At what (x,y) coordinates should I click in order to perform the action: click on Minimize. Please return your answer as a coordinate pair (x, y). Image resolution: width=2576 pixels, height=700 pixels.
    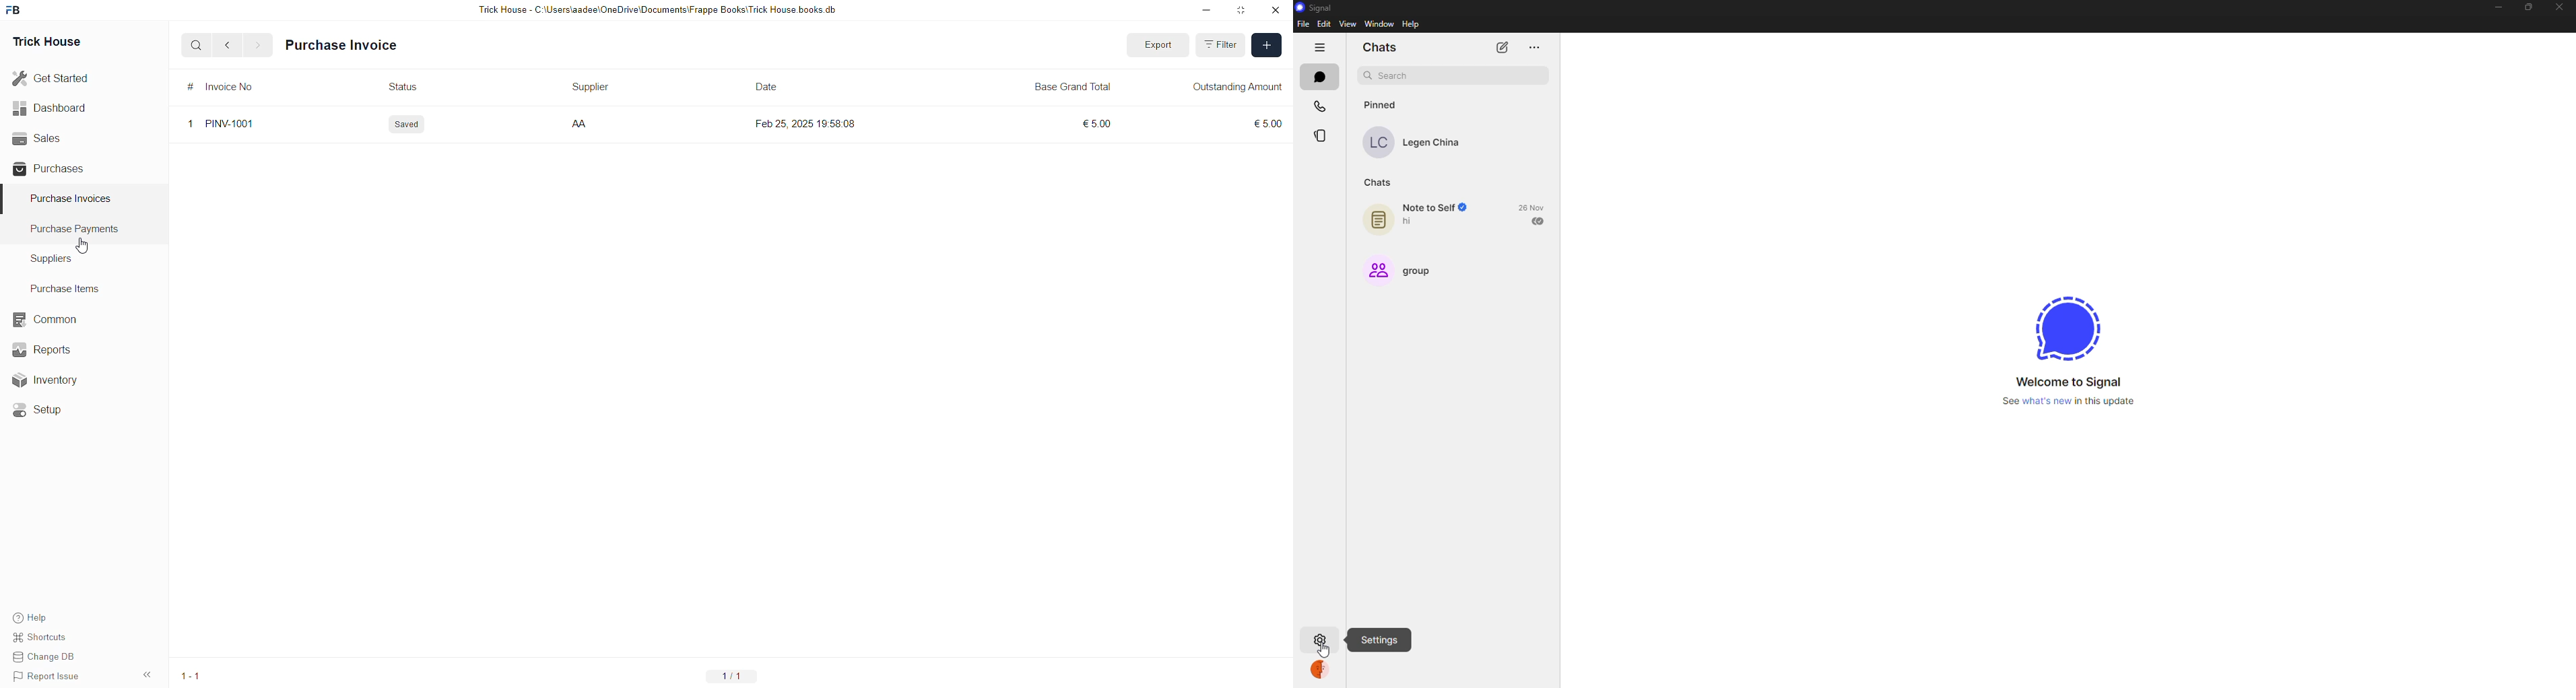
    Looking at the image, I should click on (1206, 11).